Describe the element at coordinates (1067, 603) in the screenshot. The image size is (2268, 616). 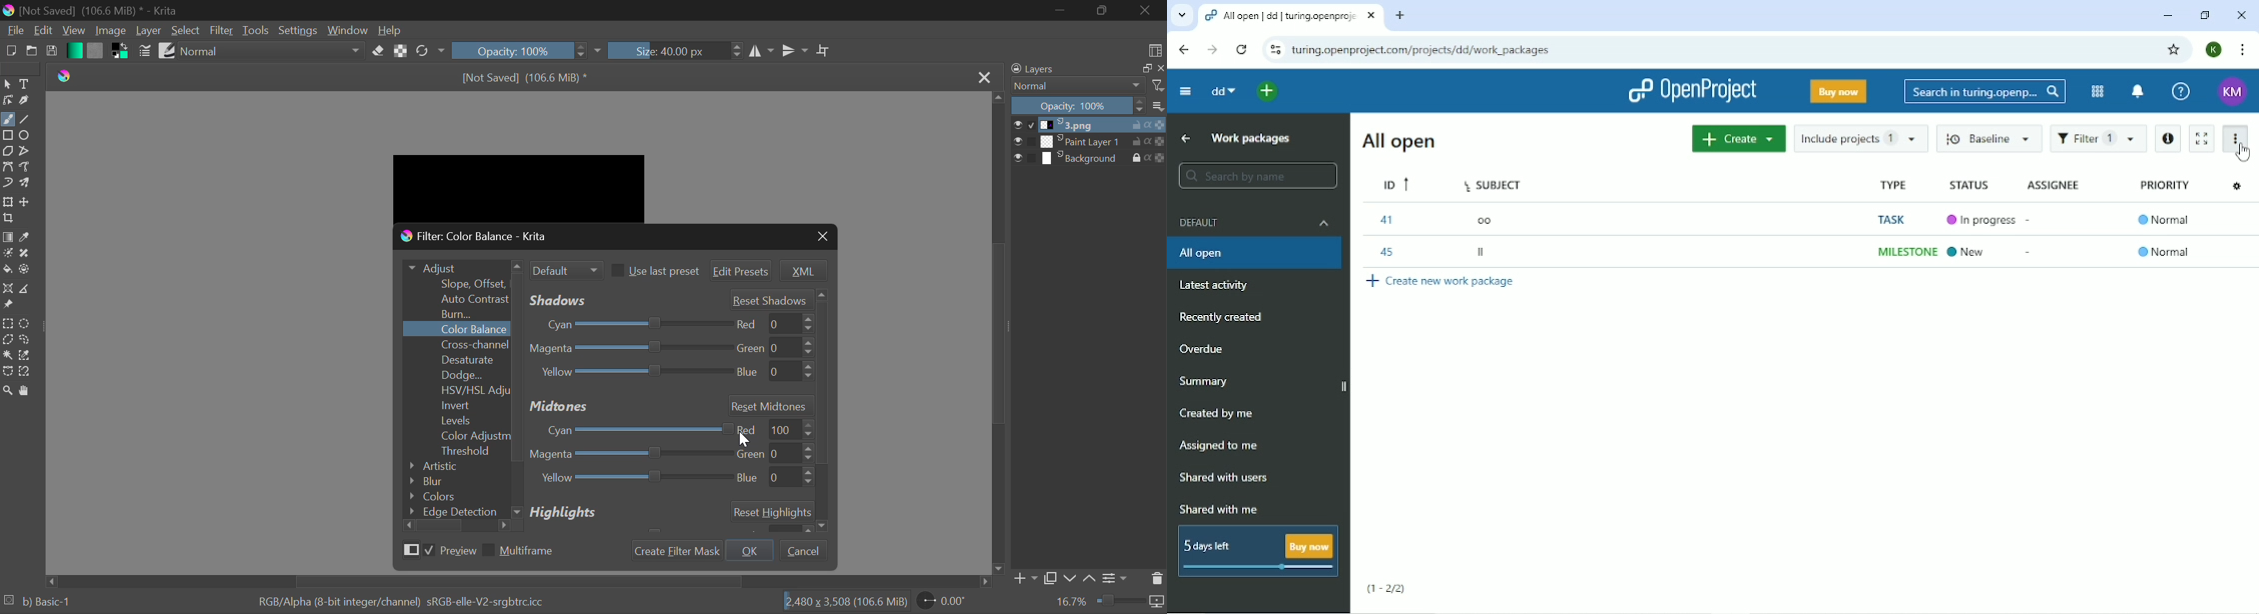
I see `16.7%` at that location.